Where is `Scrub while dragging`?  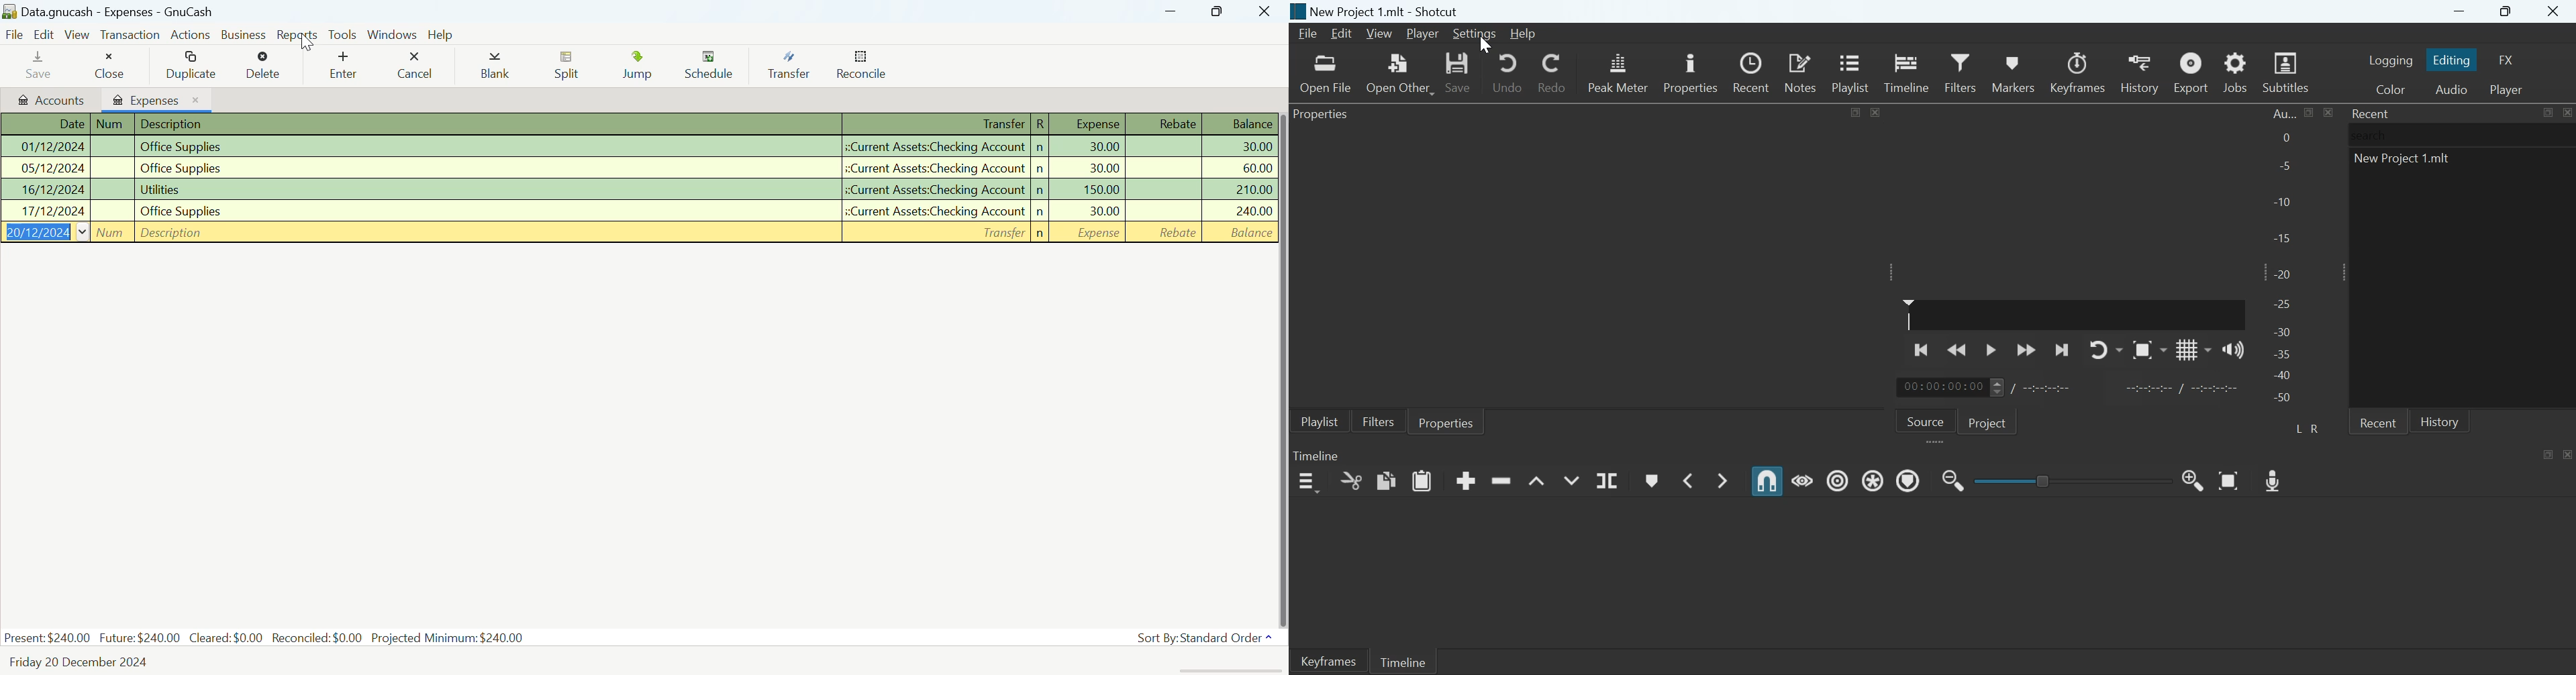 Scrub while dragging is located at coordinates (1803, 479).